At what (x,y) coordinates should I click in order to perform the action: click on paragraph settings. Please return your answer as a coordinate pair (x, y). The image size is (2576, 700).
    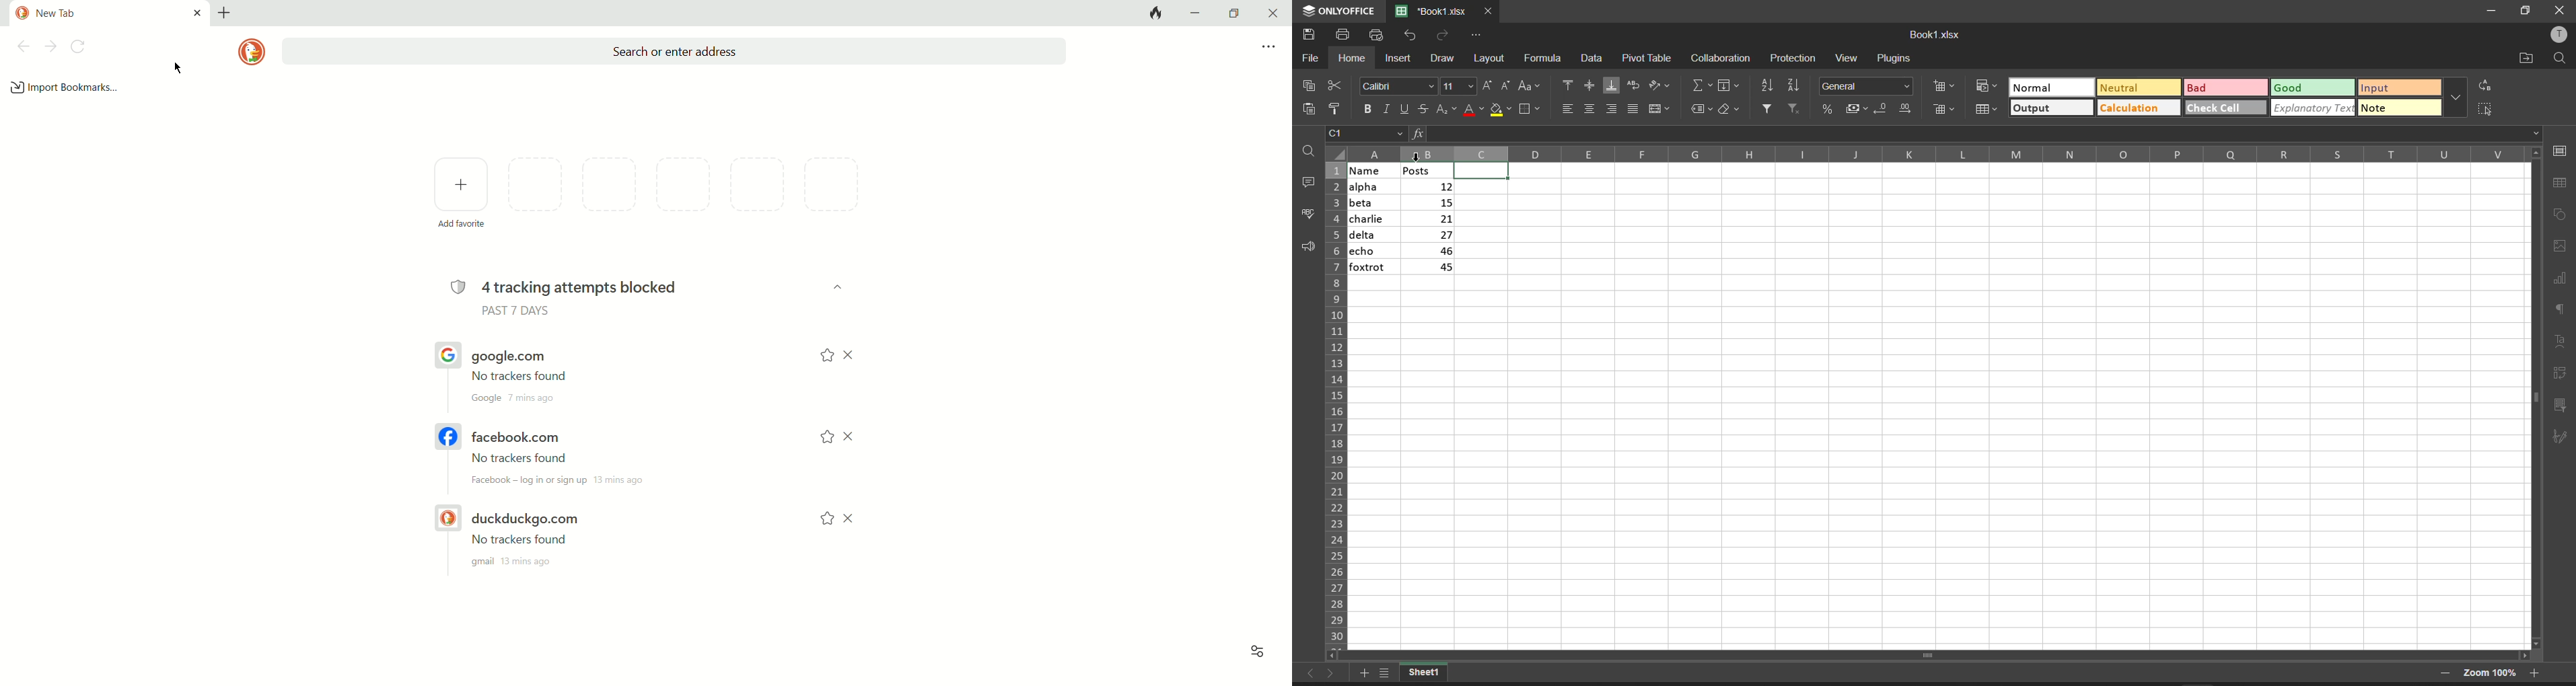
    Looking at the image, I should click on (2564, 308).